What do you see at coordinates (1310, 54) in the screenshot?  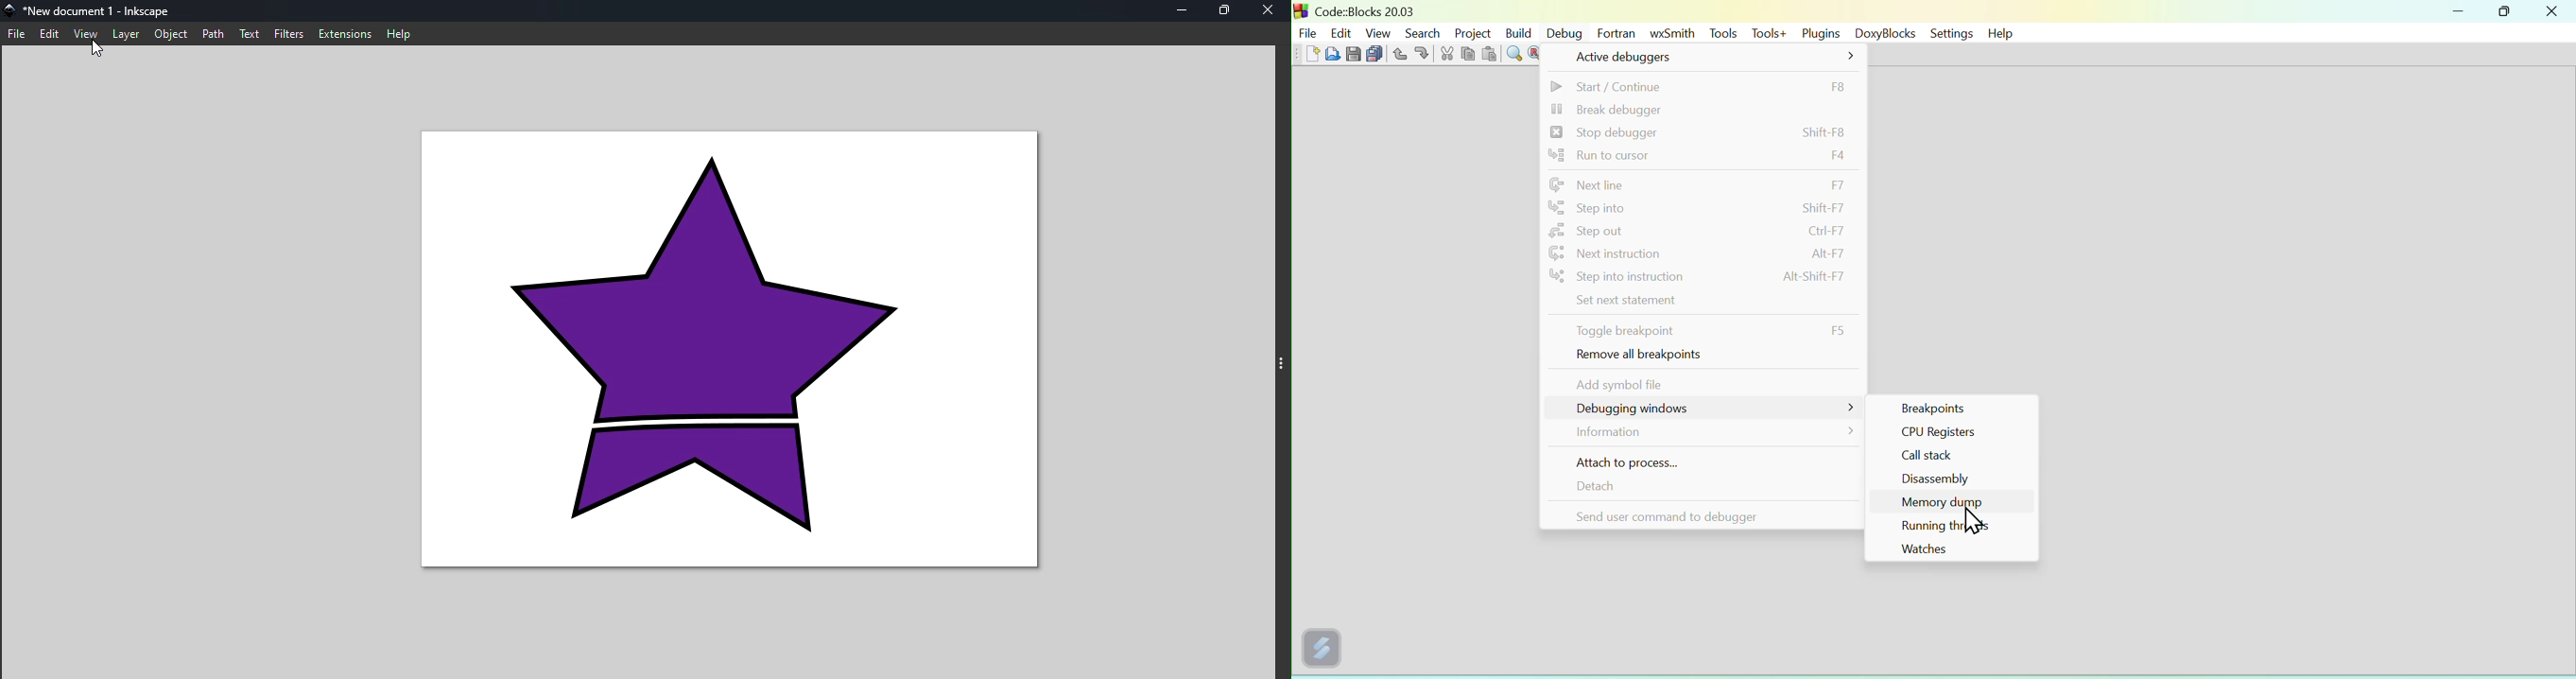 I see `new file` at bounding box center [1310, 54].